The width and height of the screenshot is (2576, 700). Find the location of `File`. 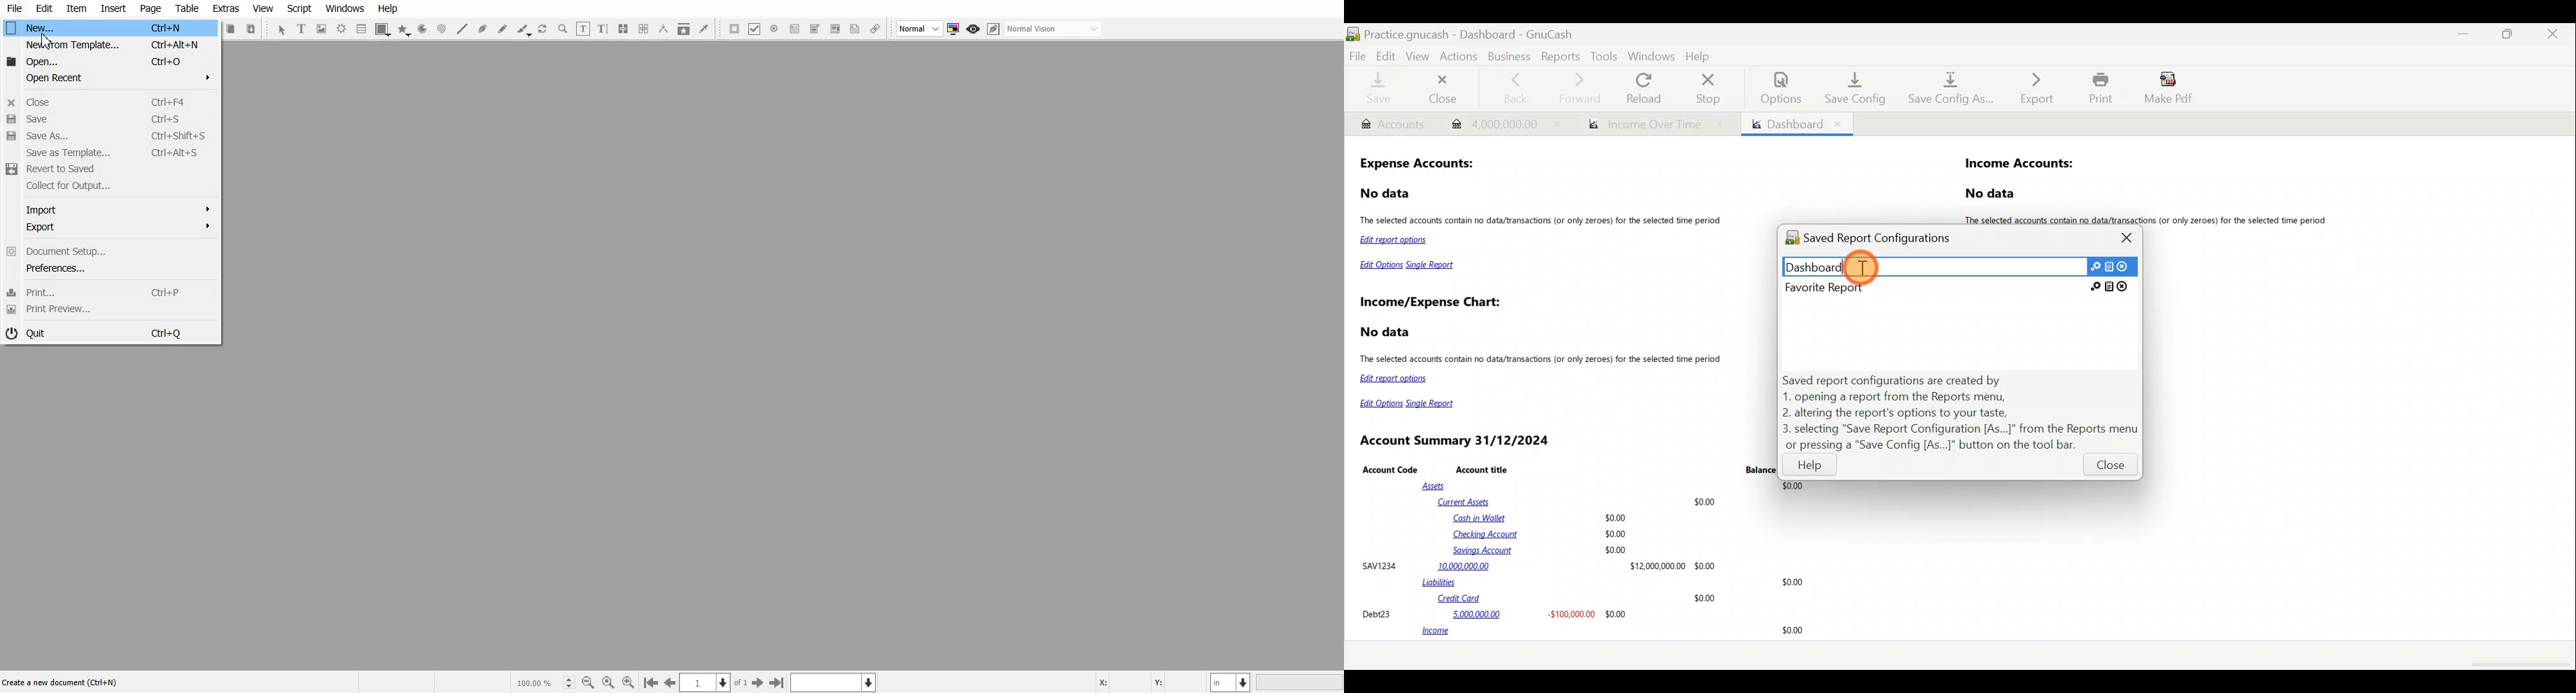

File is located at coordinates (15, 8).